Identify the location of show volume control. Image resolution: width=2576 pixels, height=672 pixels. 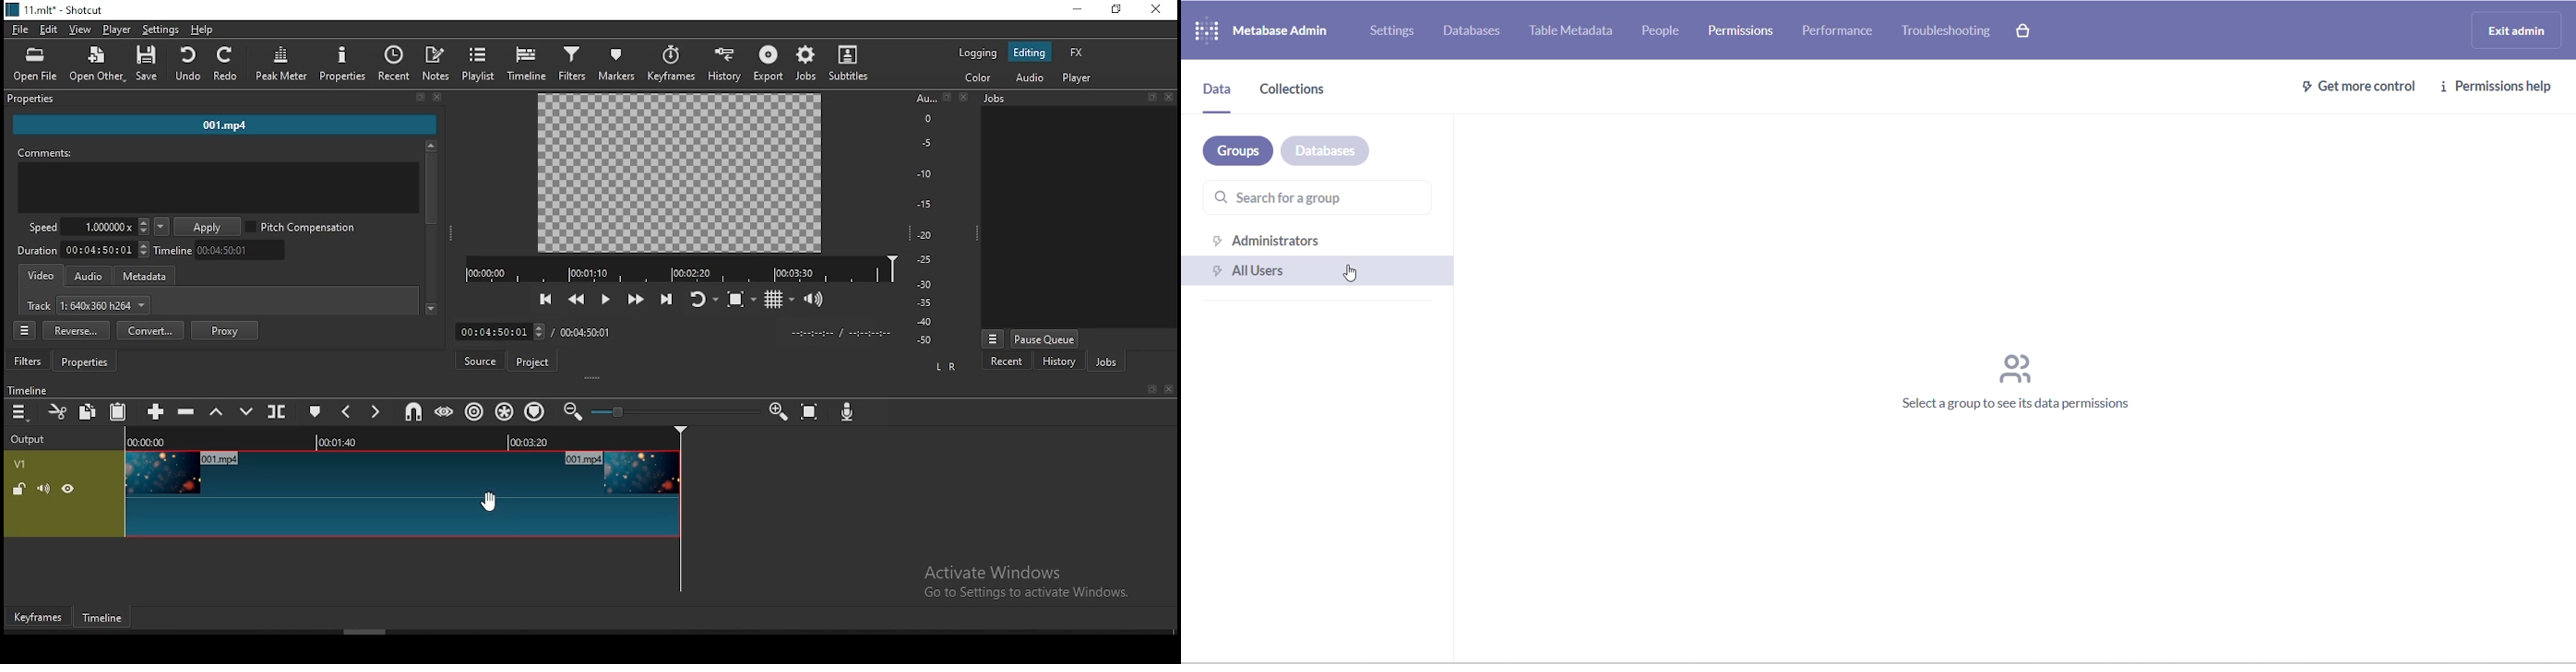
(816, 296).